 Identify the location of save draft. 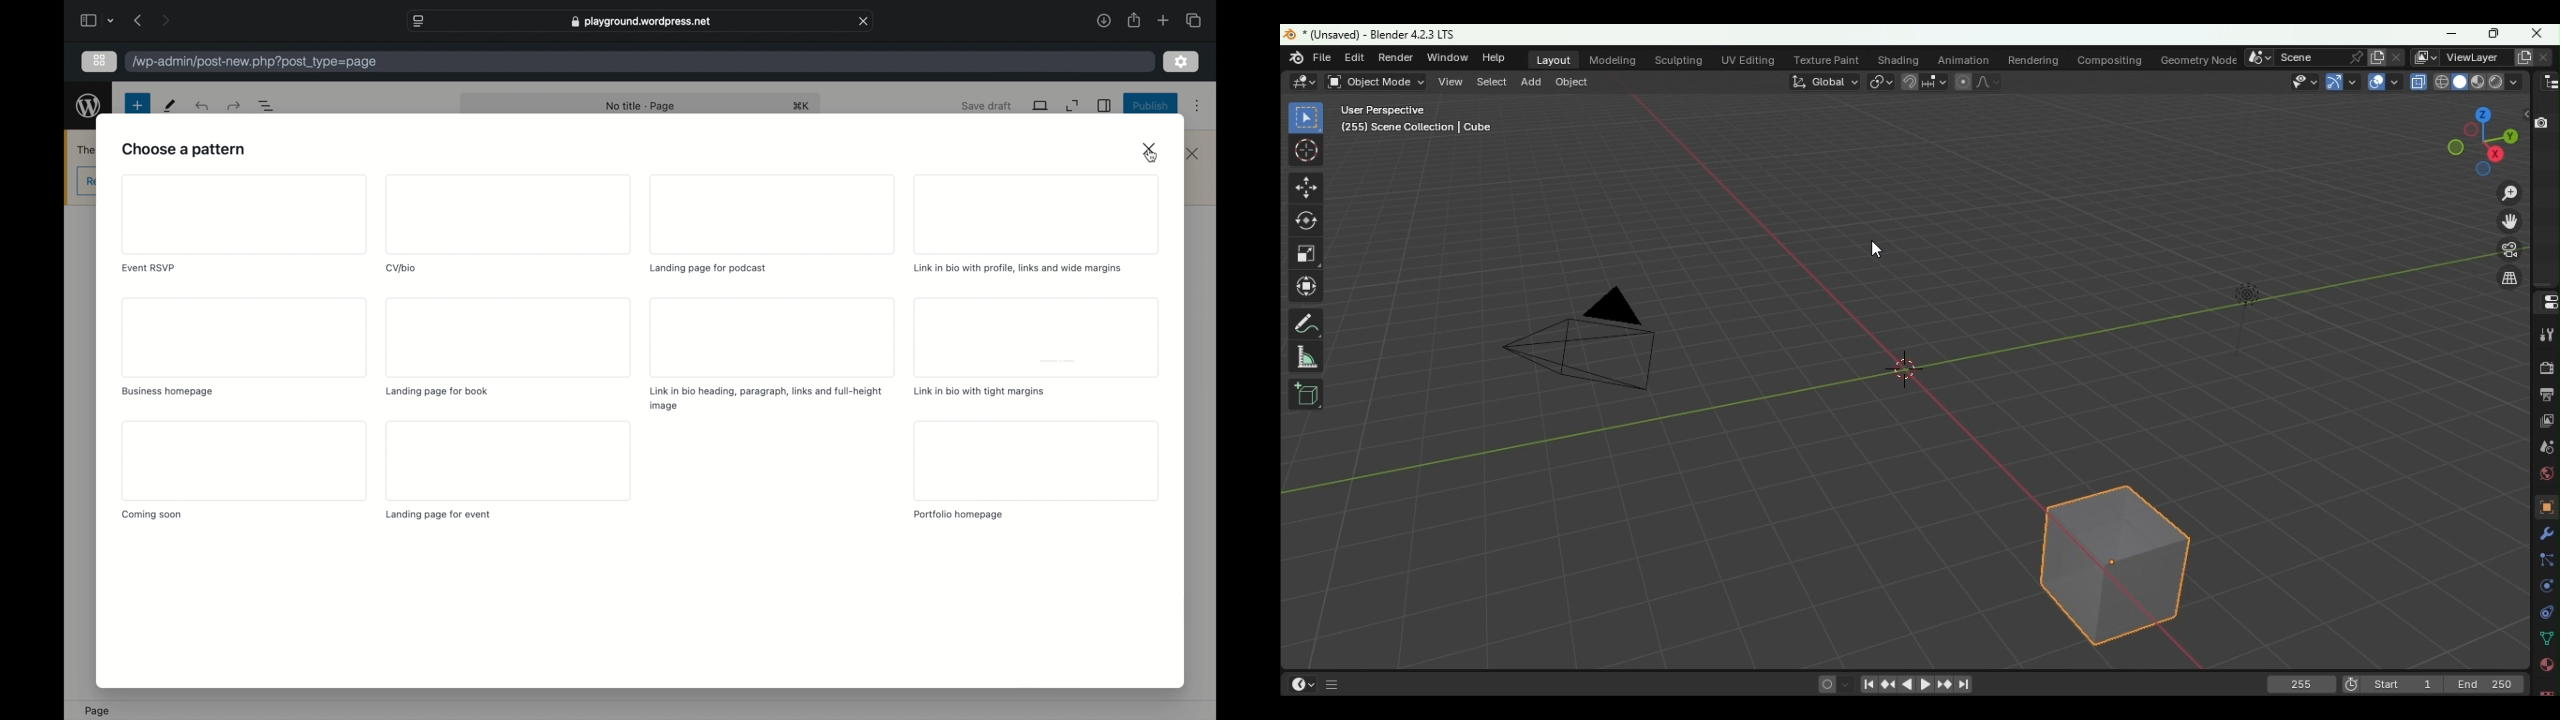
(985, 105).